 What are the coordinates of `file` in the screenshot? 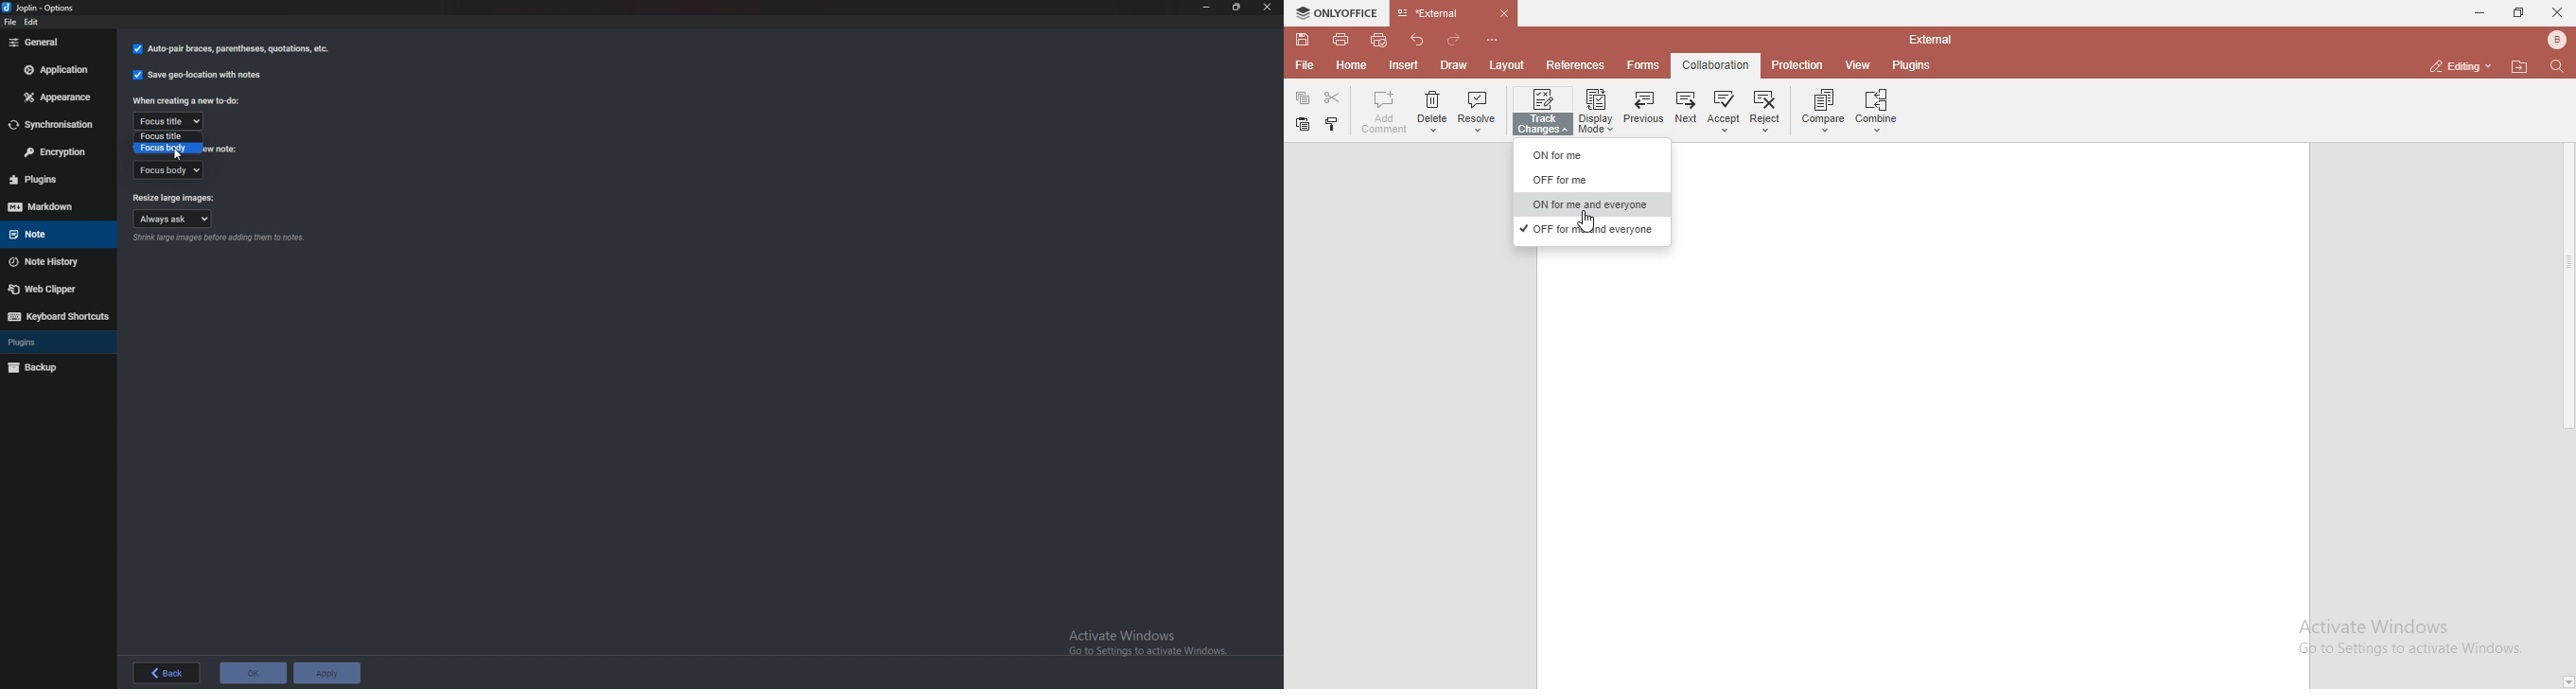 It's located at (1308, 67).